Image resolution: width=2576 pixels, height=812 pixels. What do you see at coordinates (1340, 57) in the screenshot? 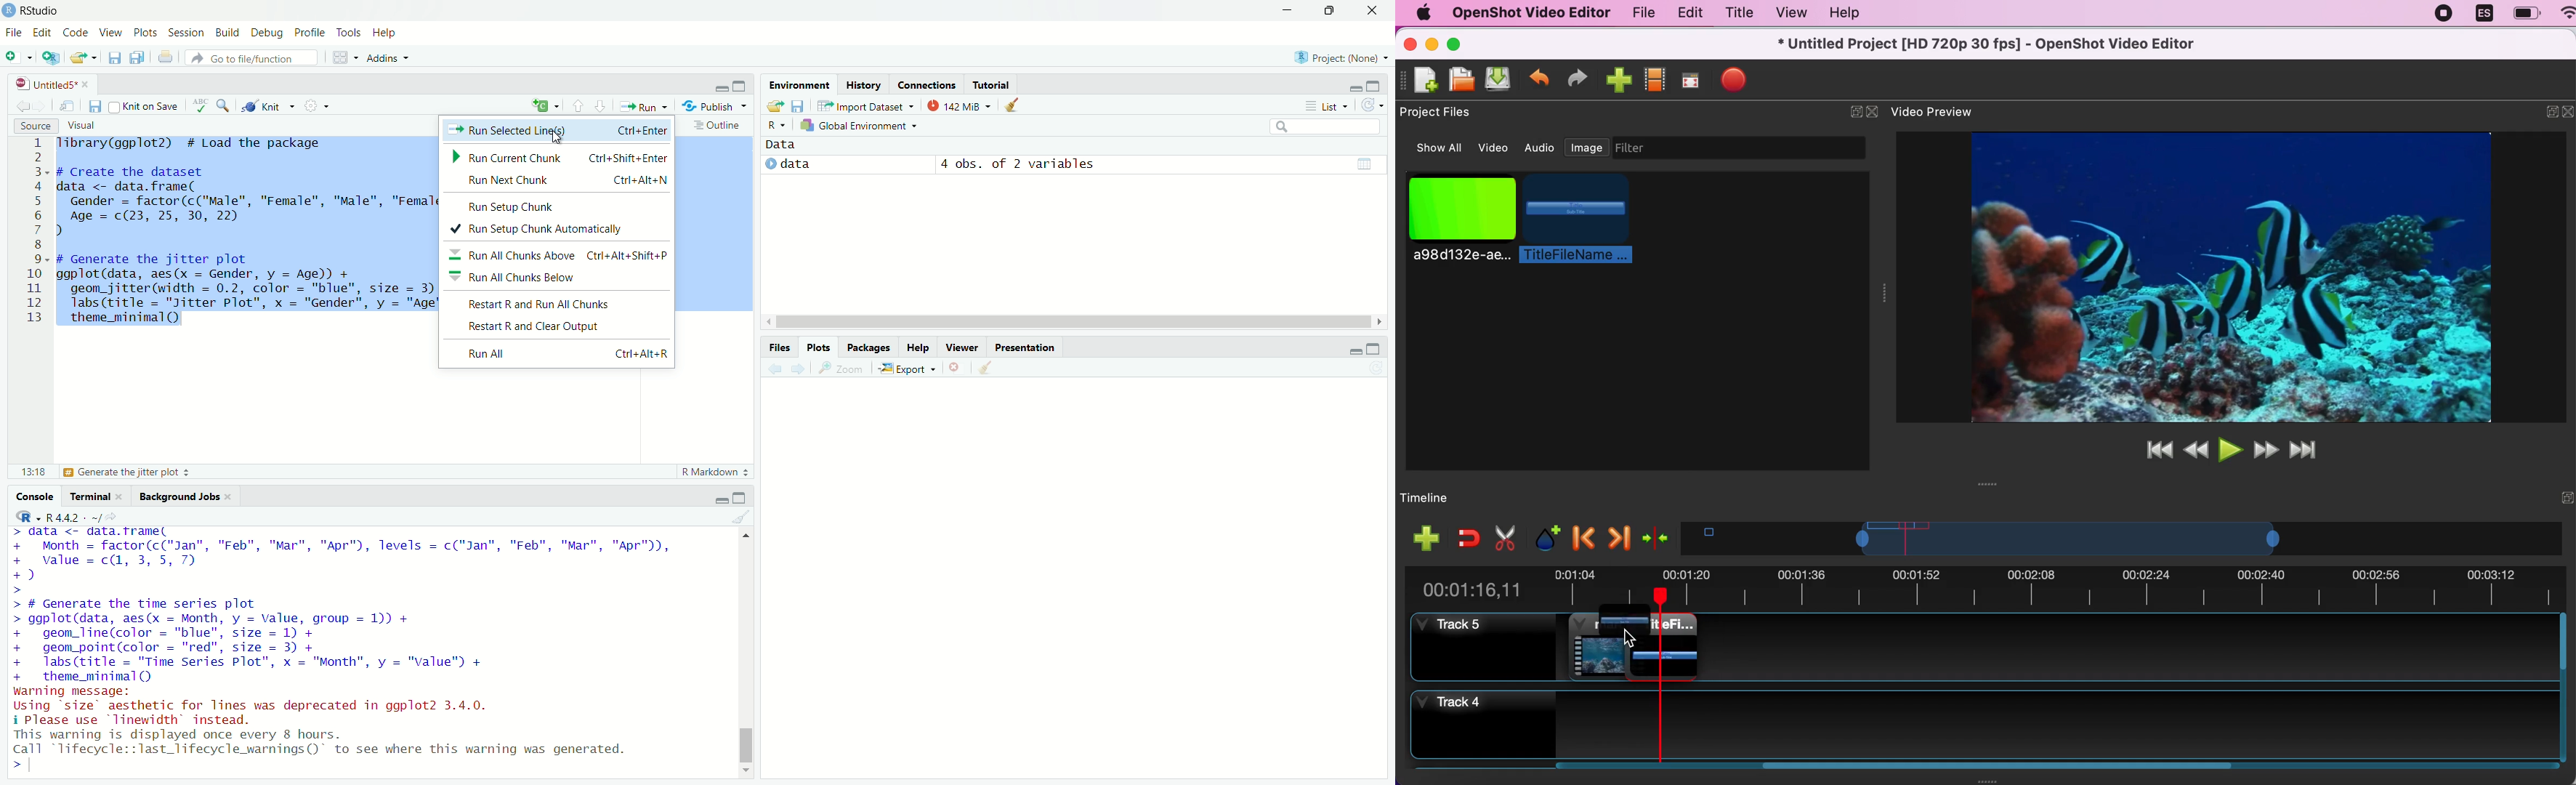
I see `project: (None)` at bounding box center [1340, 57].